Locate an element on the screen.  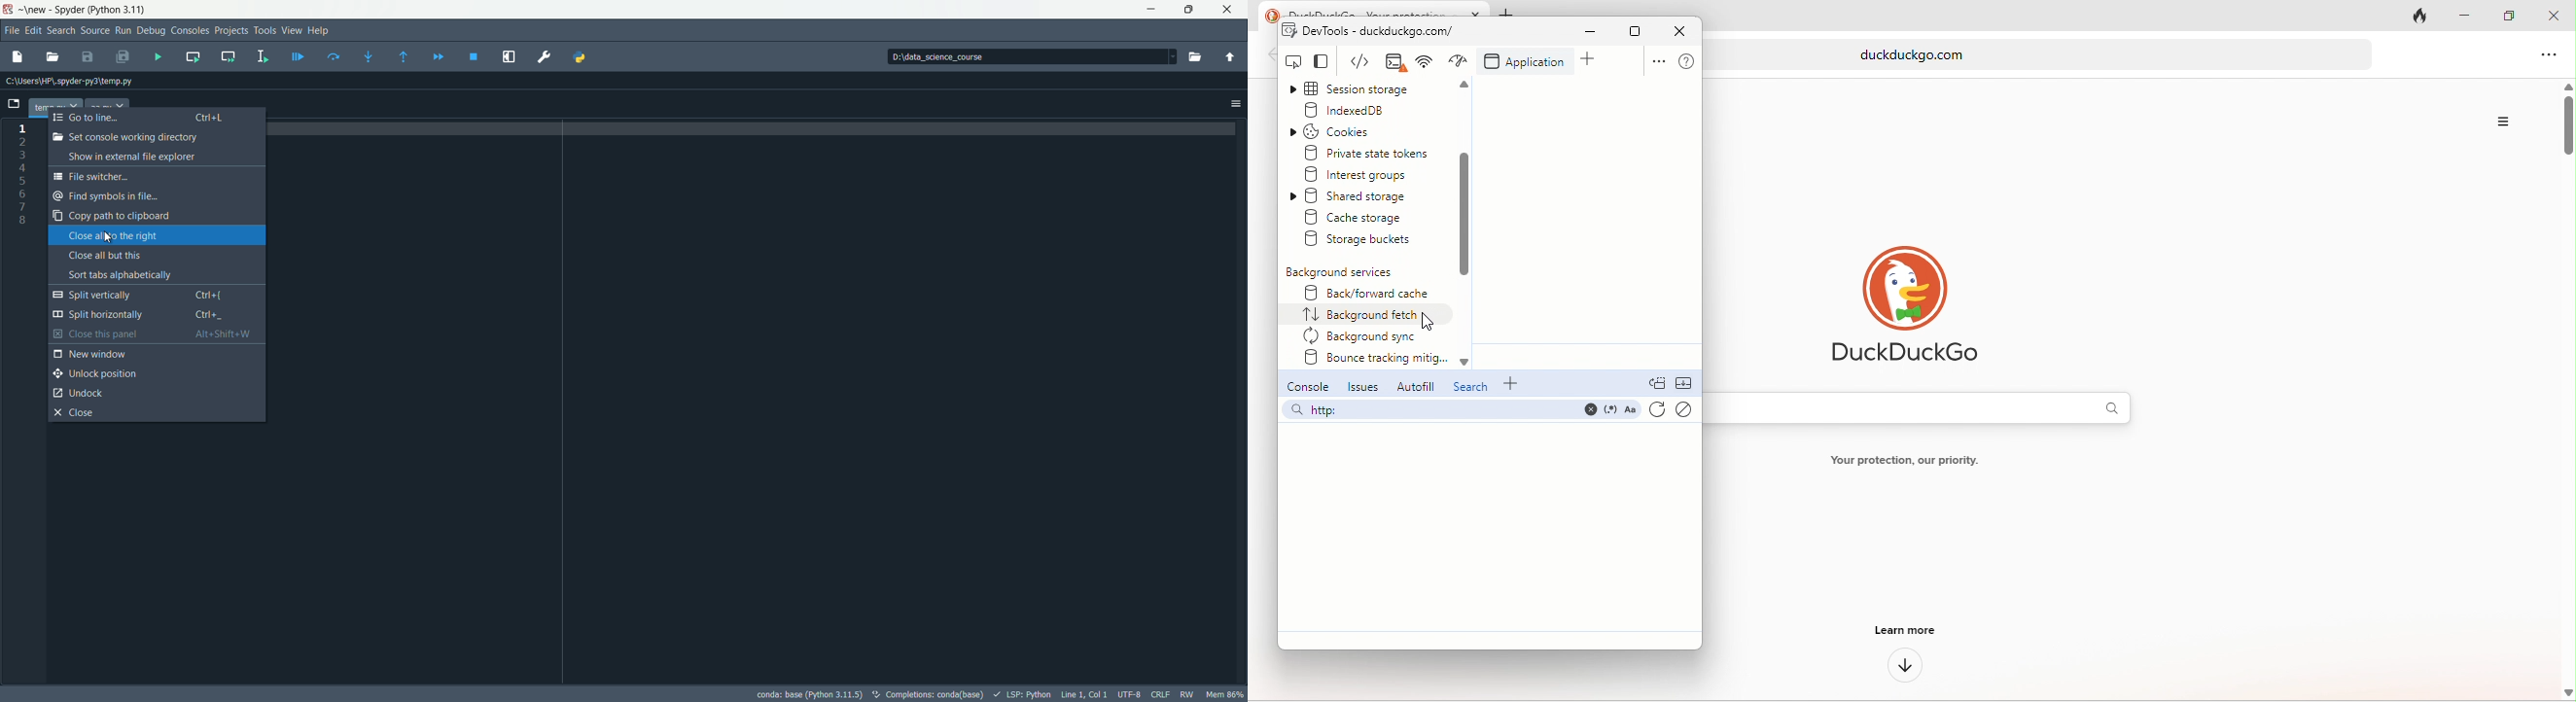
cursor is located at coordinates (108, 237).